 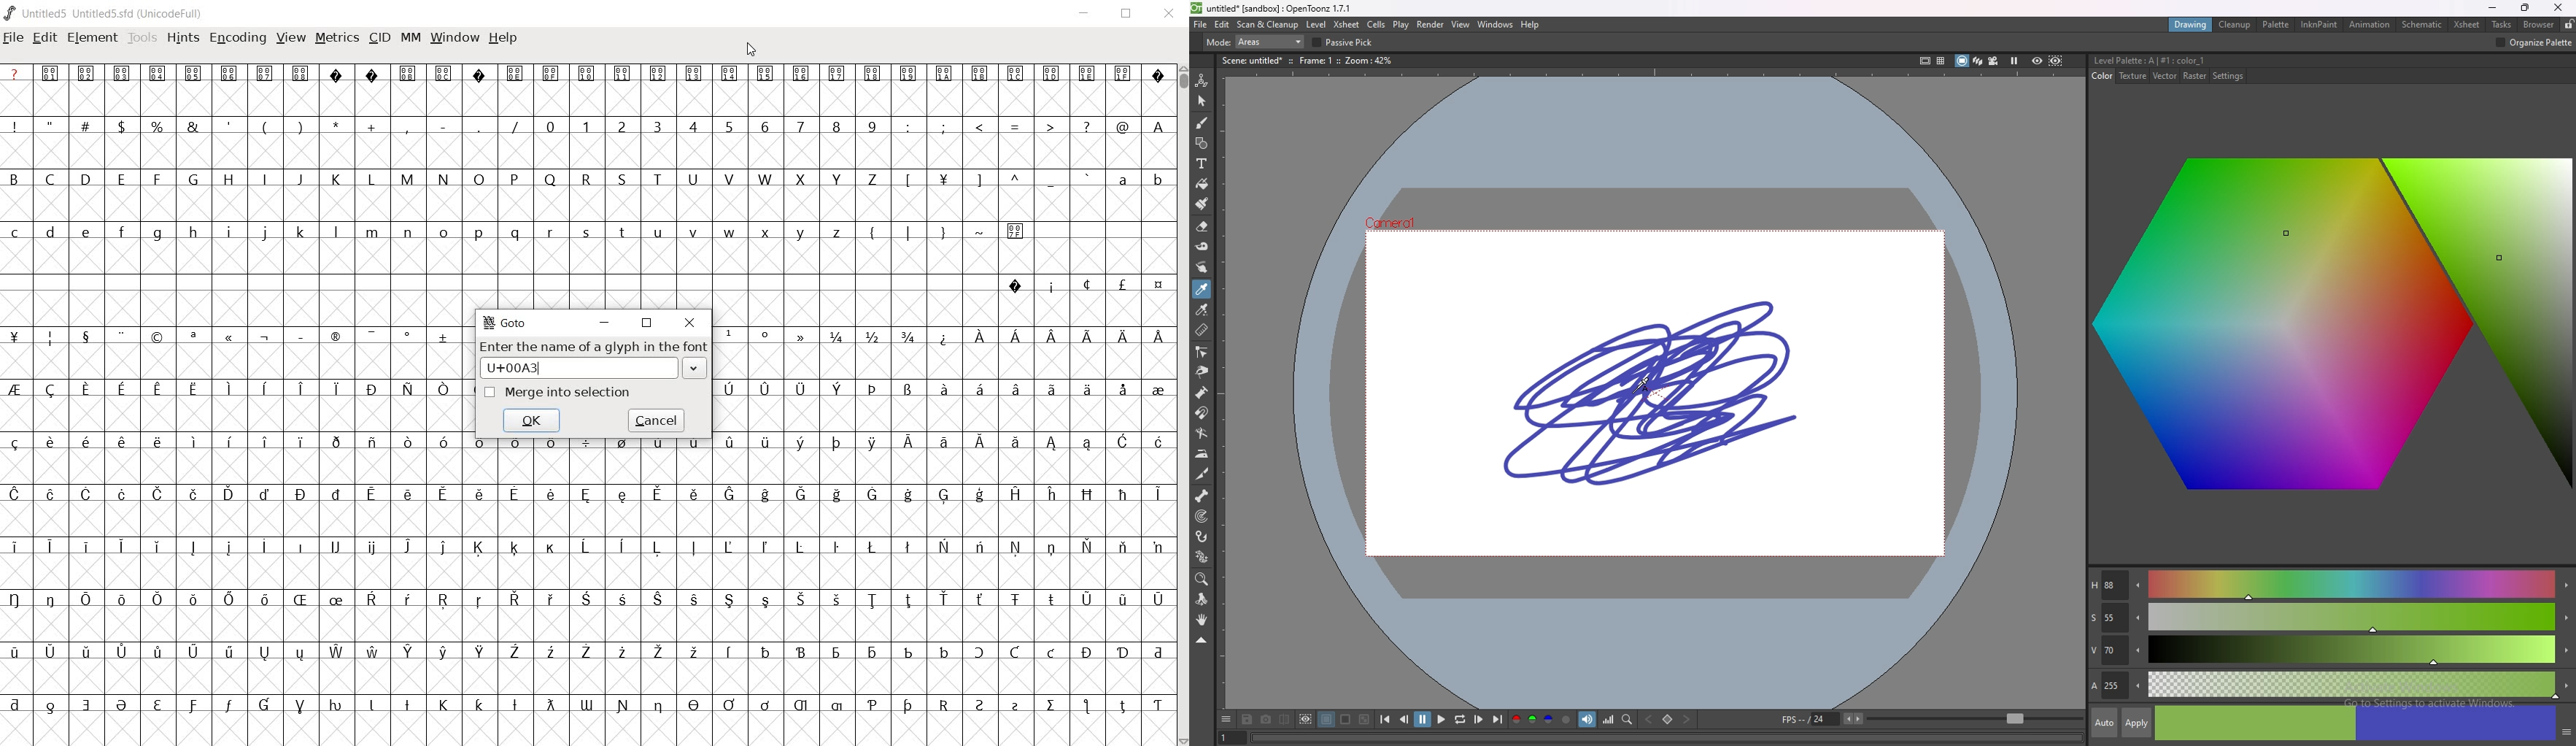 What do you see at coordinates (194, 232) in the screenshot?
I see `h` at bounding box center [194, 232].